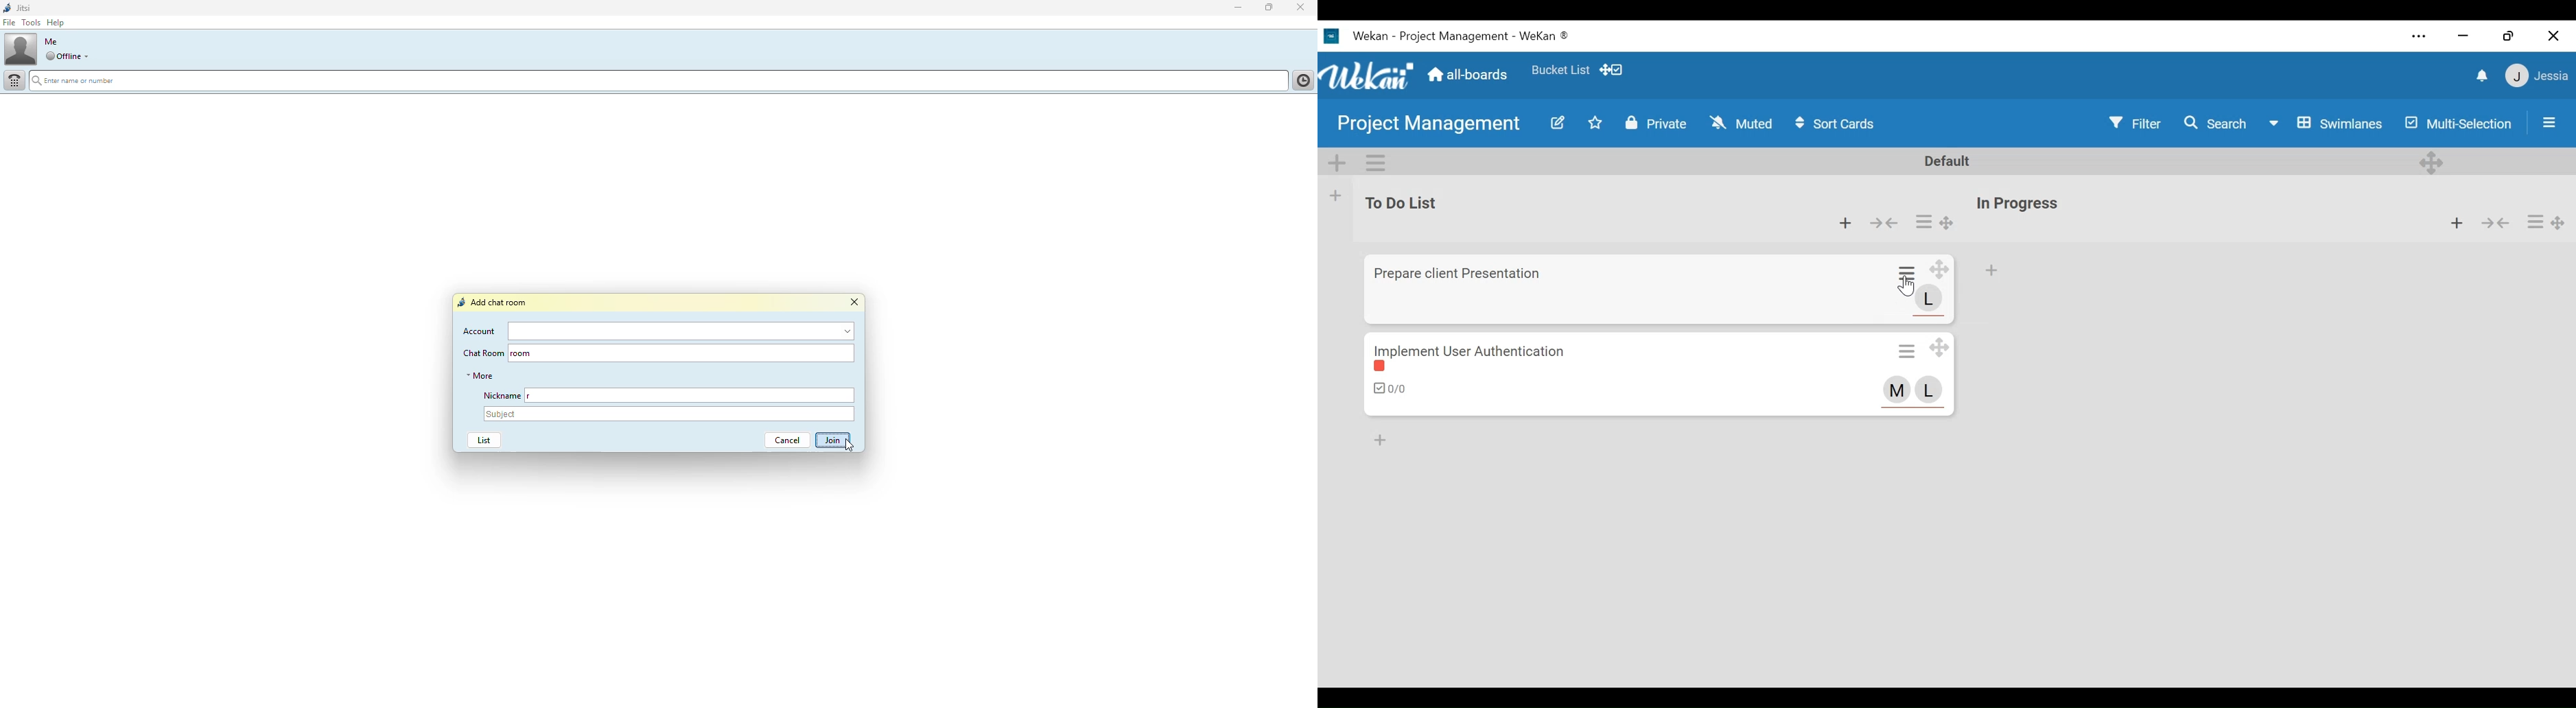  What do you see at coordinates (481, 440) in the screenshot?
I see `list` at bounding box center [481, 440].